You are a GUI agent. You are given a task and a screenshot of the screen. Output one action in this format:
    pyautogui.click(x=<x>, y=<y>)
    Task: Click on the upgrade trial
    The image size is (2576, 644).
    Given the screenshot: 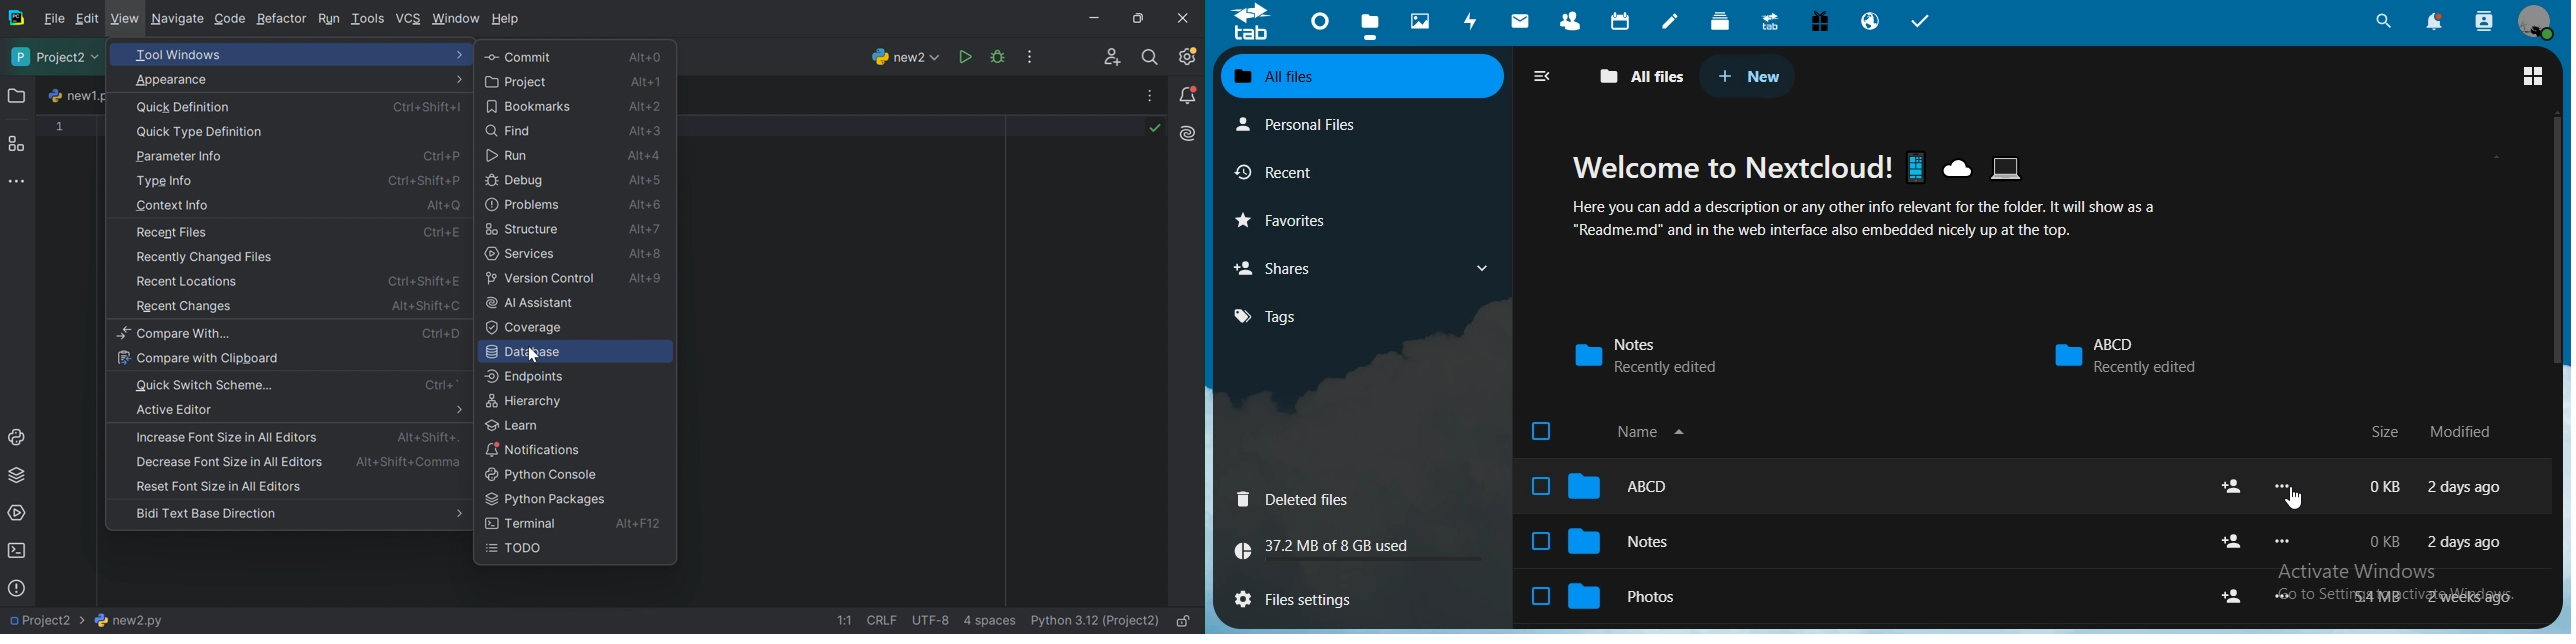 What is the action you would take?
    pyautogui.click(x=1767, y=20)
    